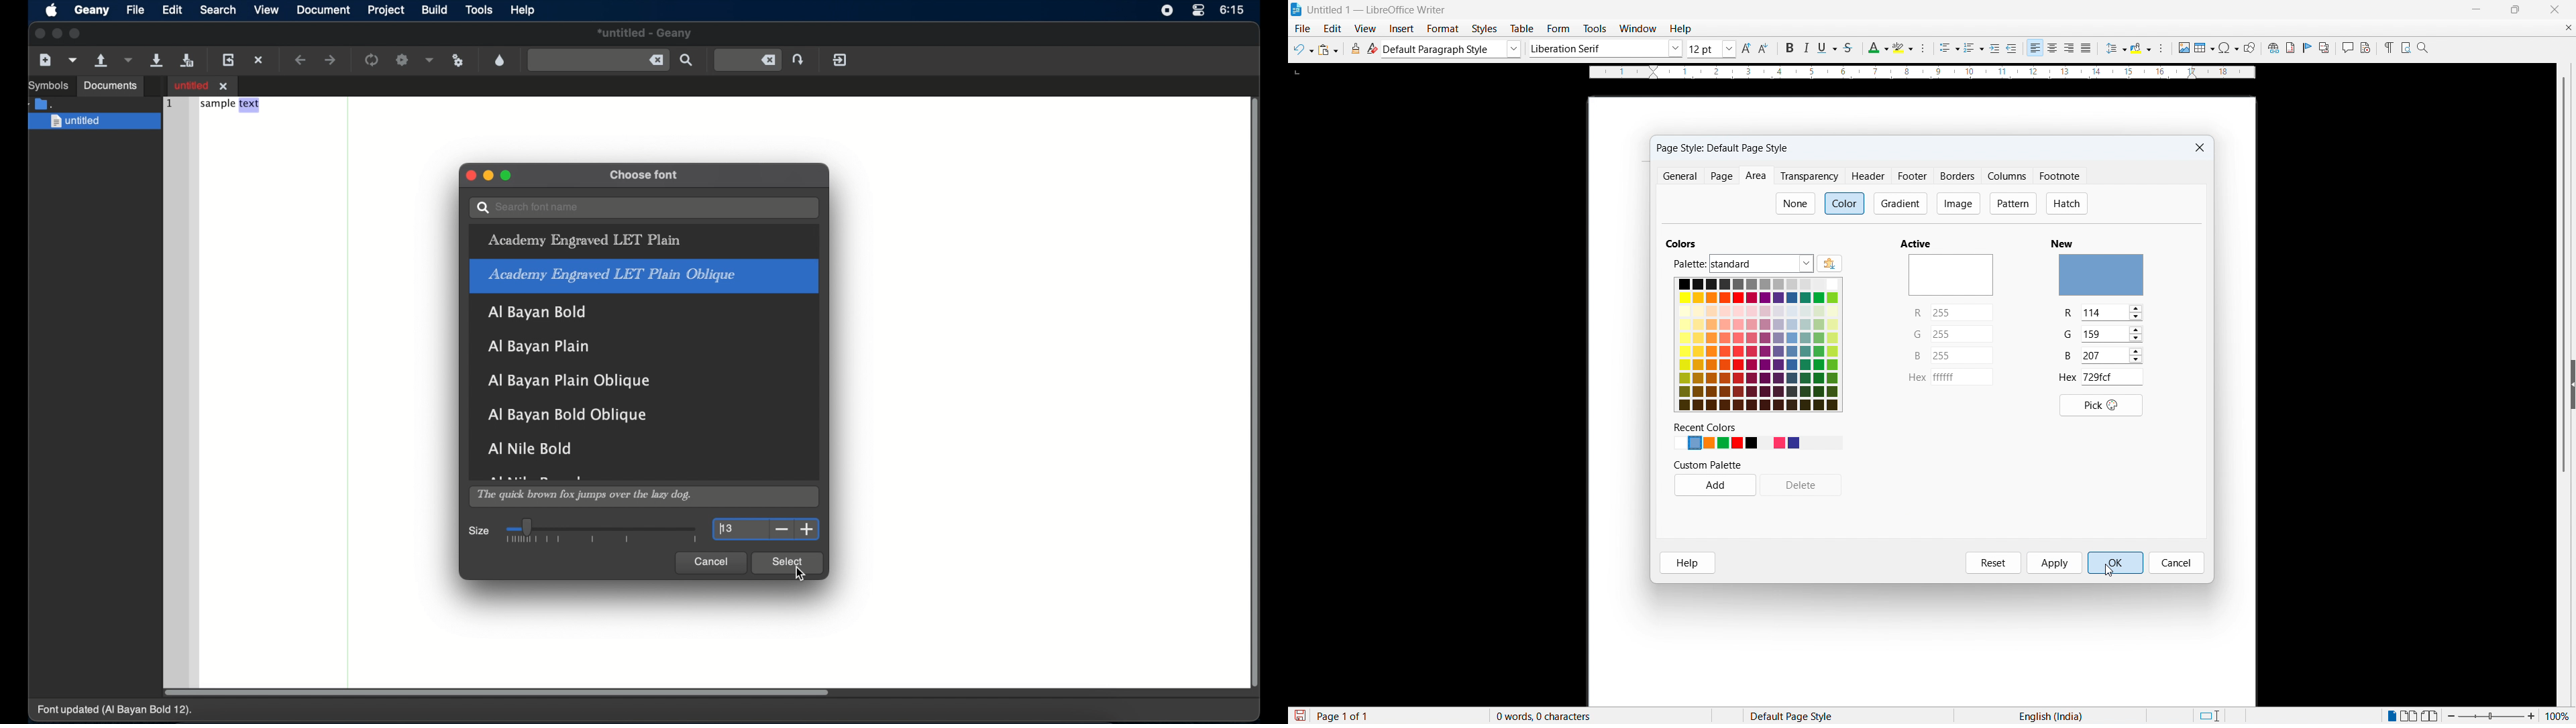  I want to click on Background colour , so click(2141, 48).